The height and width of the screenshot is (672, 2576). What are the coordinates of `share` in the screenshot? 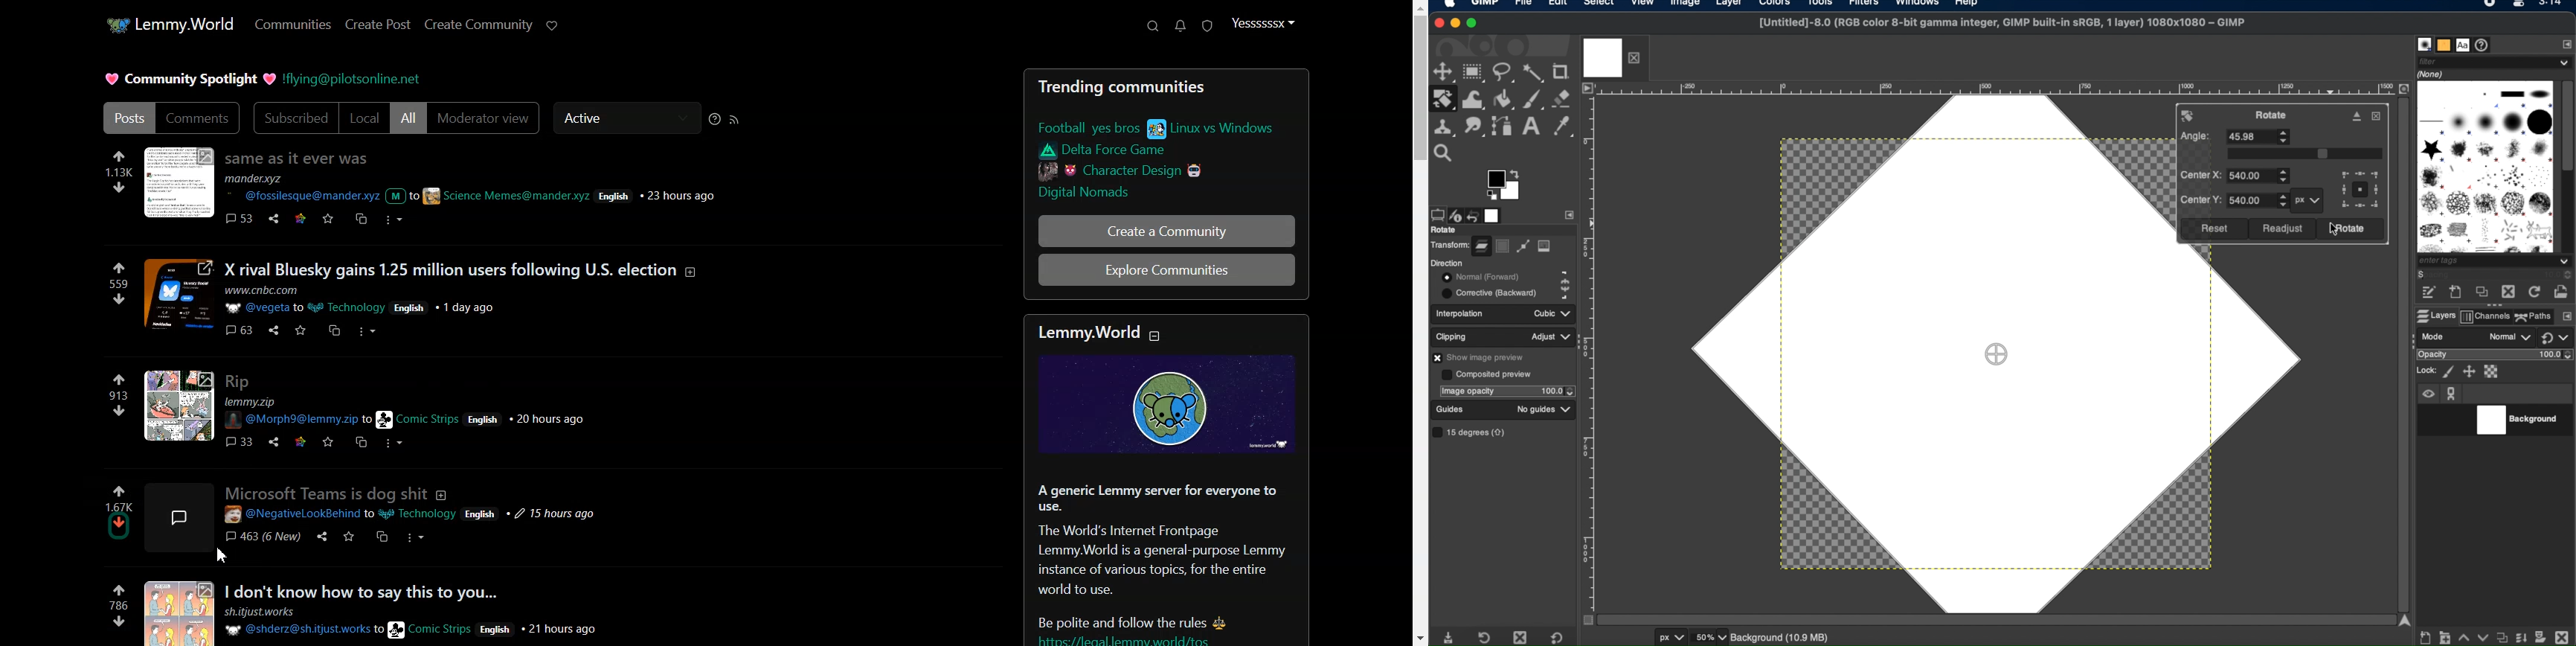 It's located at (274, 329).